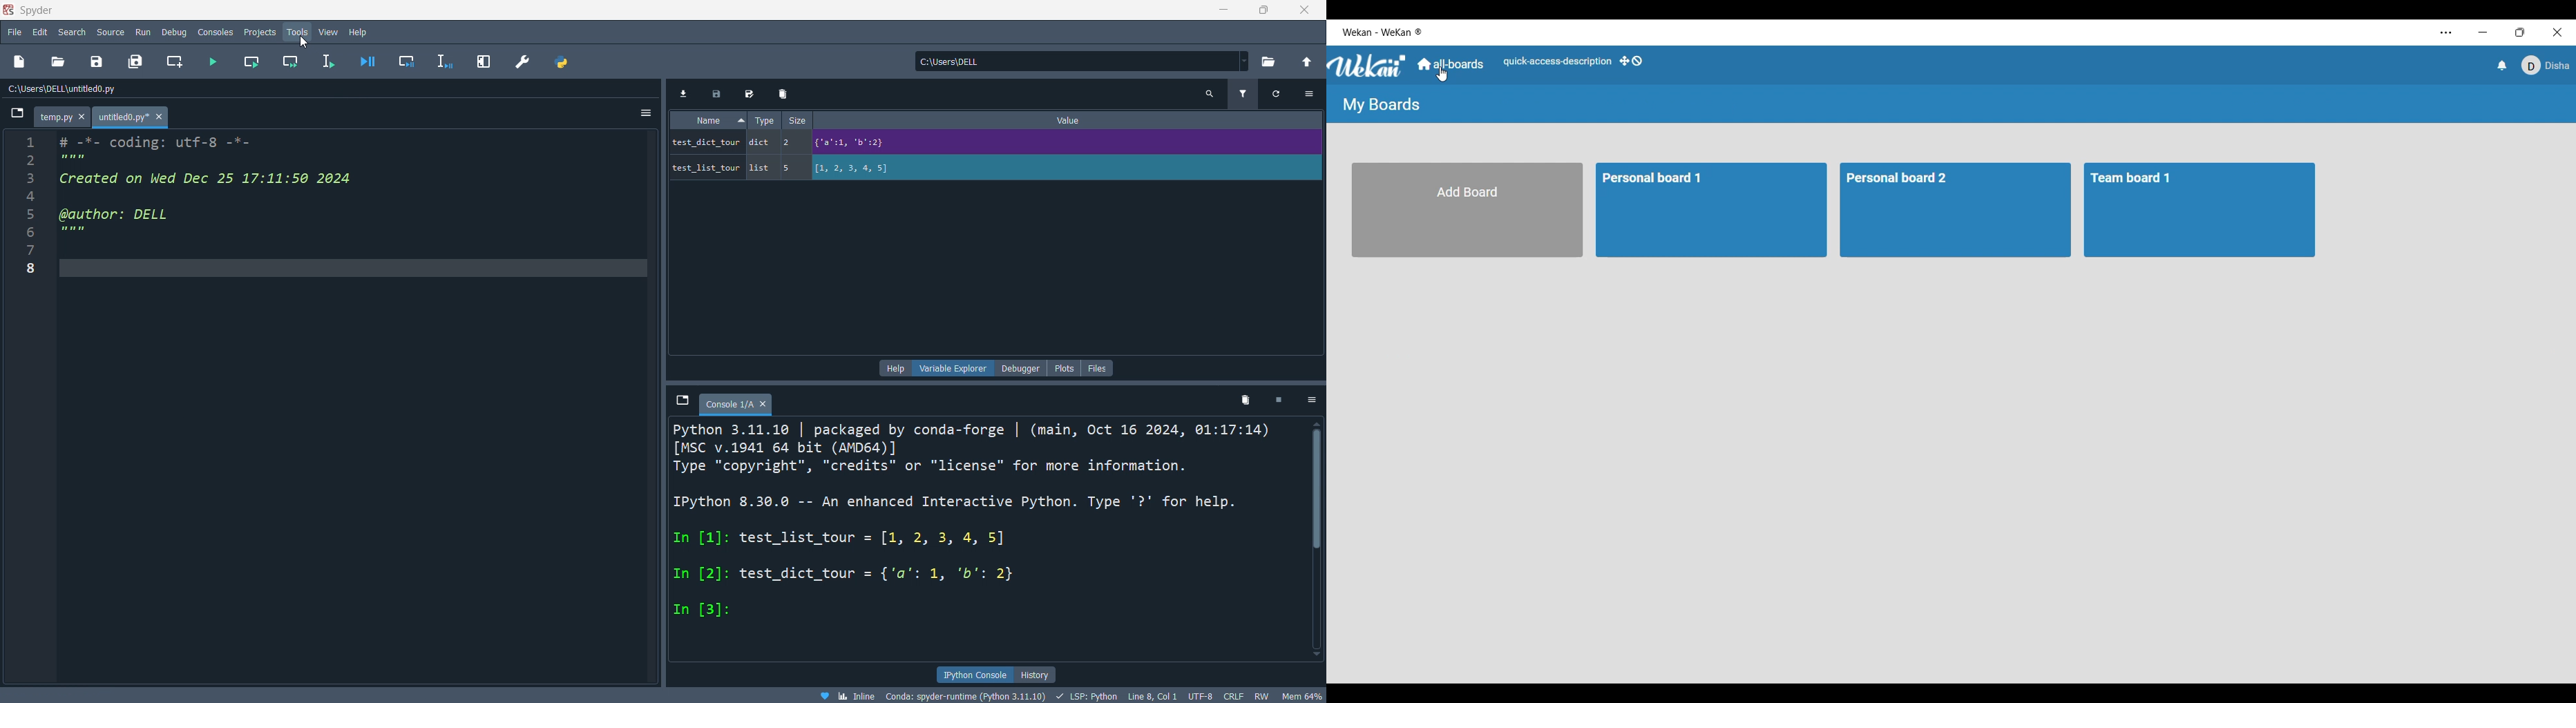  I want to click on save all file, so click(134, 60).